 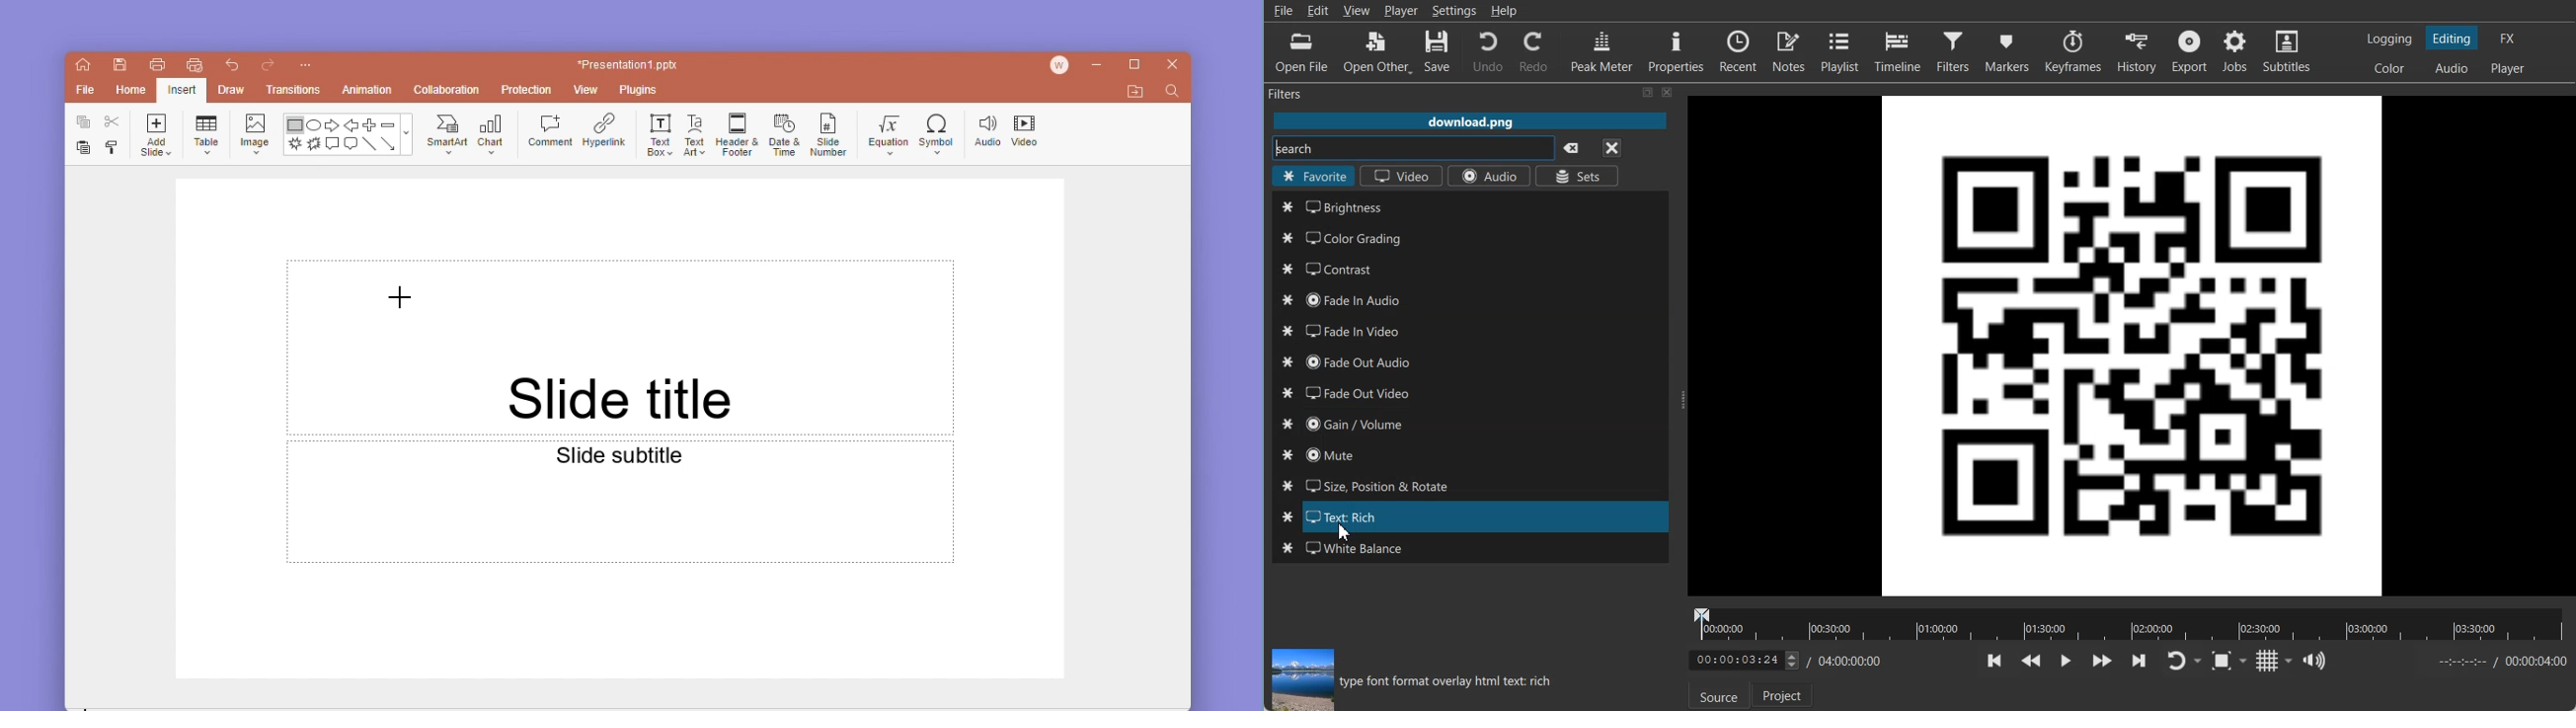 What do you see at coordinates (1612, 147) in the screenshot?
I see `Close` at bounding box center [1612, 147].